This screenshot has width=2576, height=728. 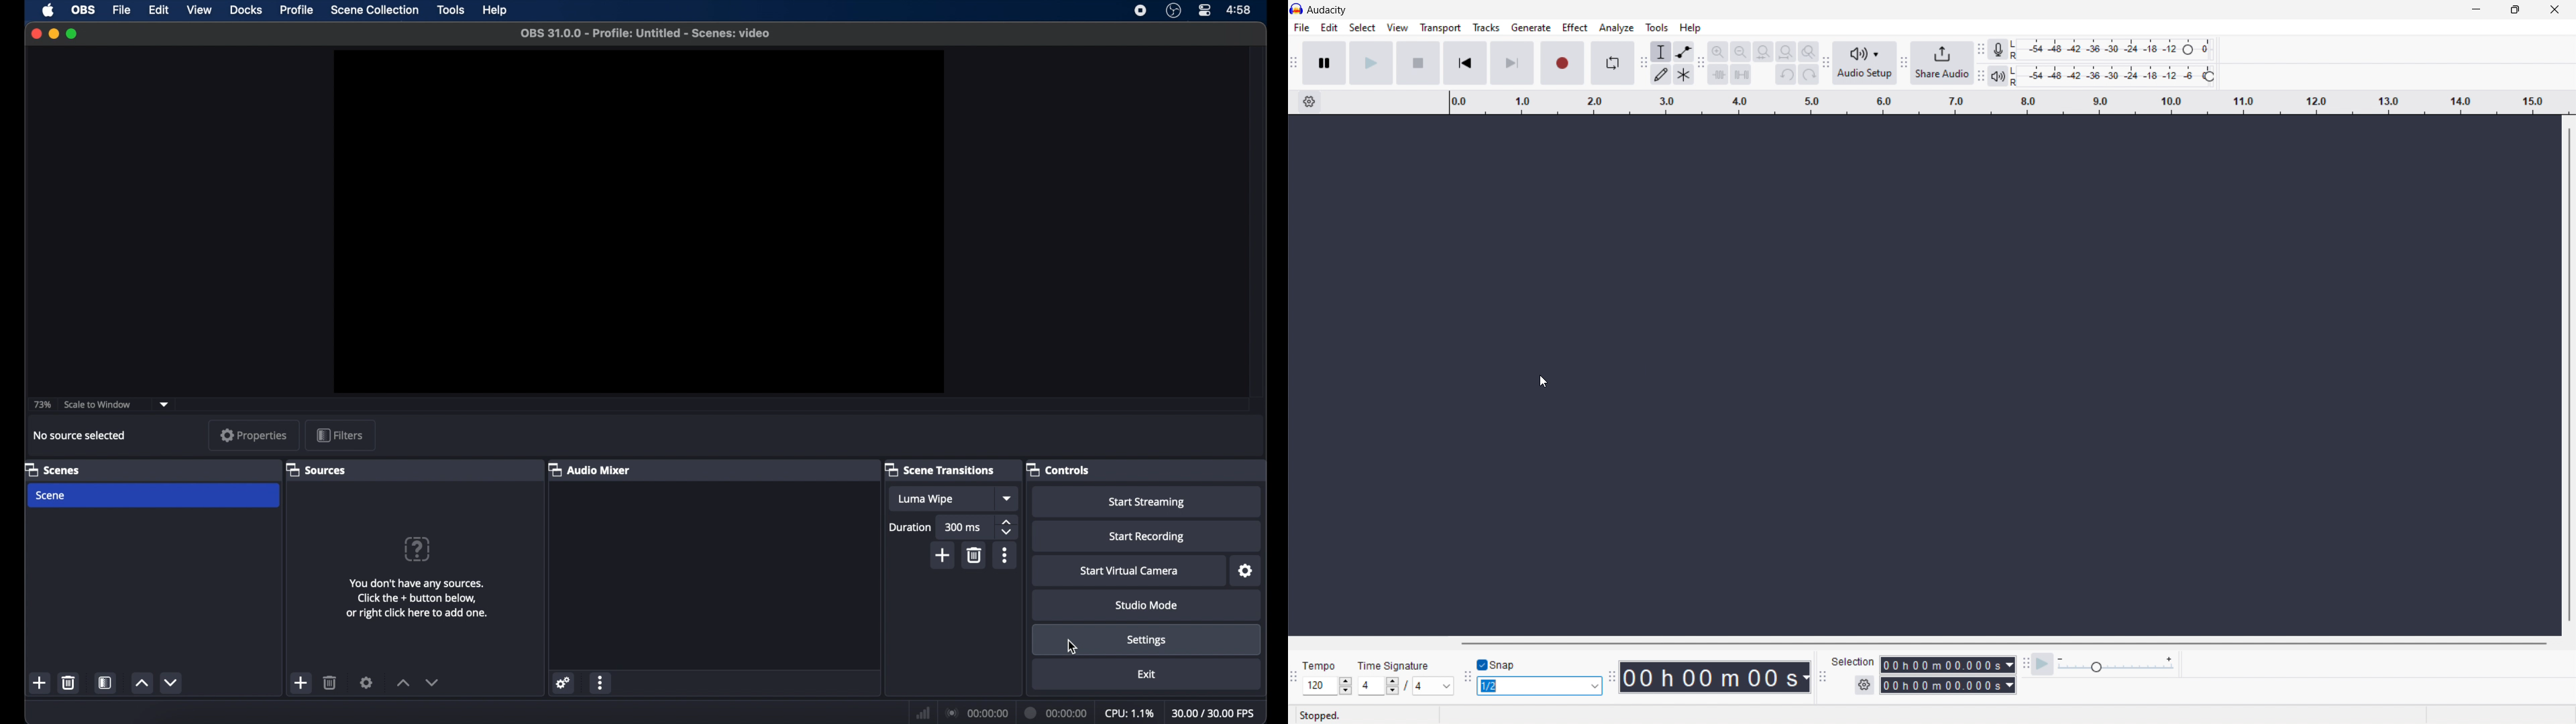 What do you see at coordinates (298, 10) in the screenshot?
I see `profile` at bounding box center [298, 10].